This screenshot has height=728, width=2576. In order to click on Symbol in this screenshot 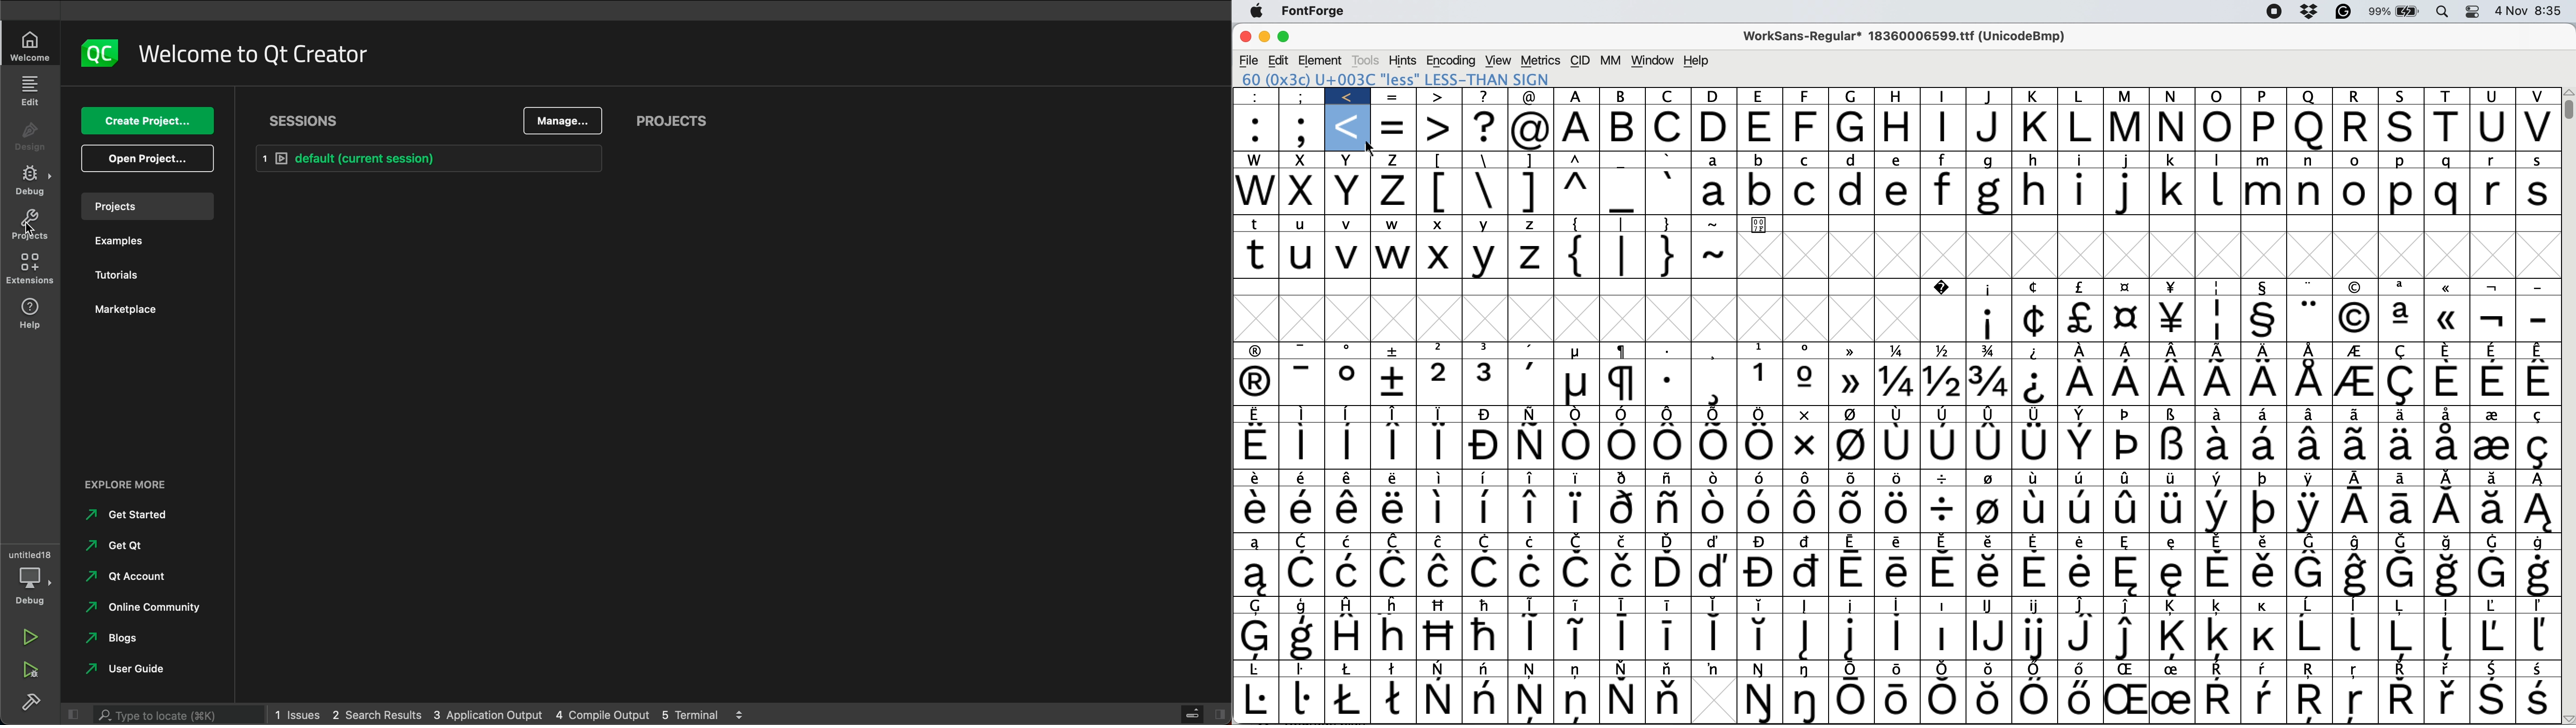, I will do `click(2127, 670)`.